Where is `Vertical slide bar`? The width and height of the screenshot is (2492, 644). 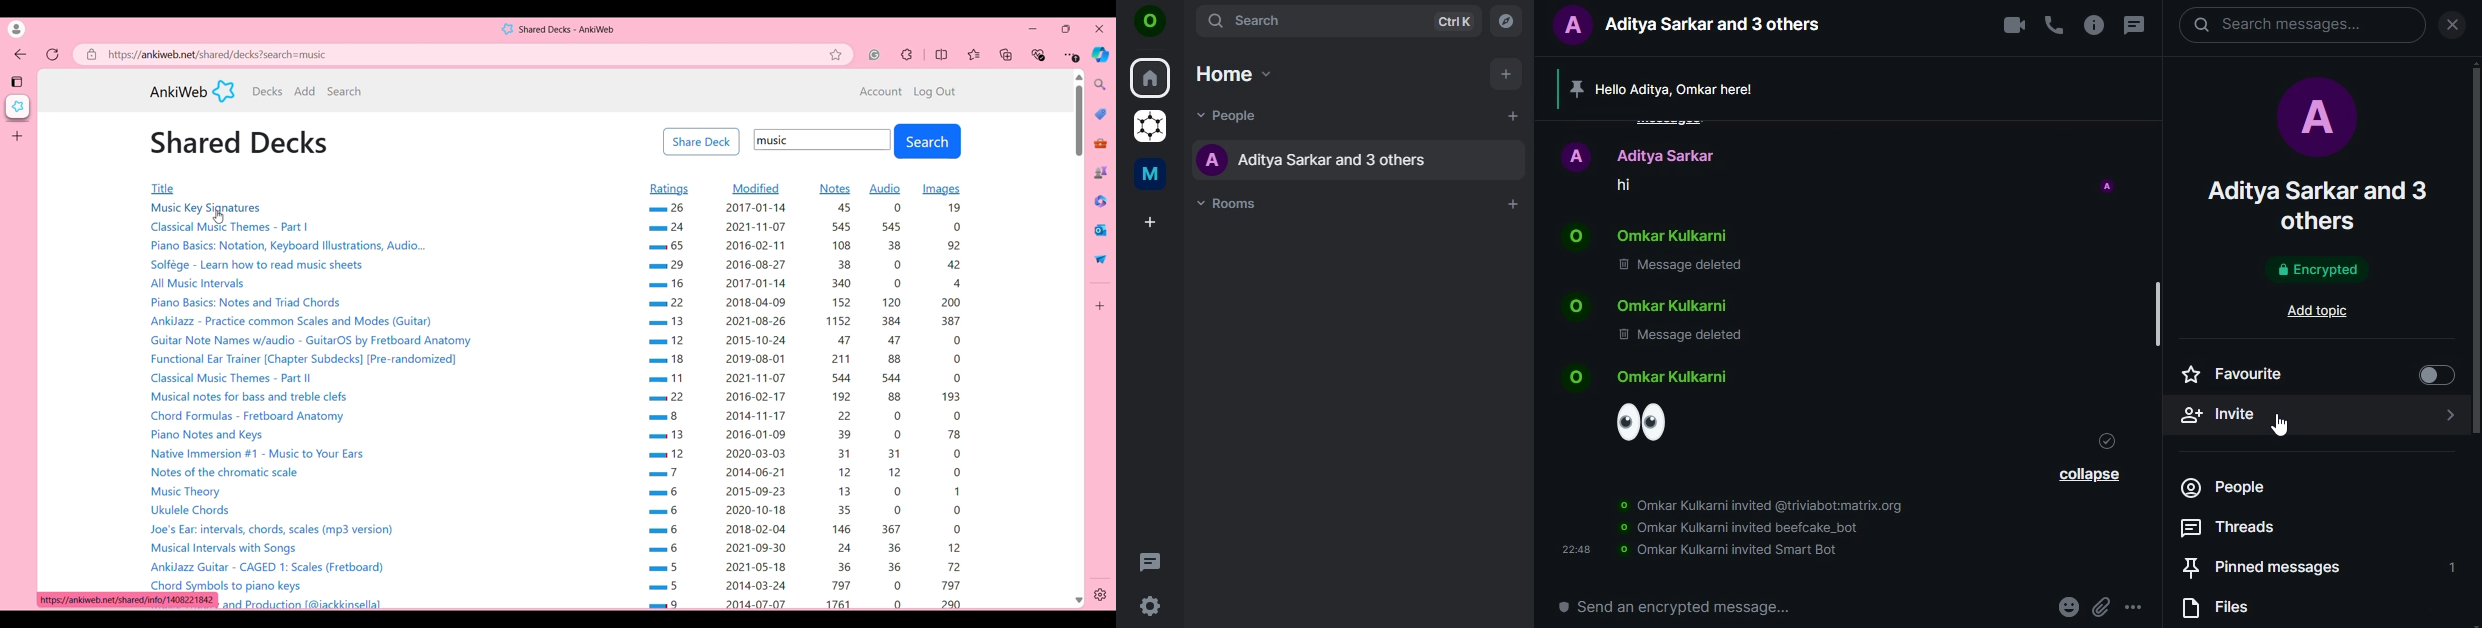 Vertical slide bar is located at coordinates (1079, 121).